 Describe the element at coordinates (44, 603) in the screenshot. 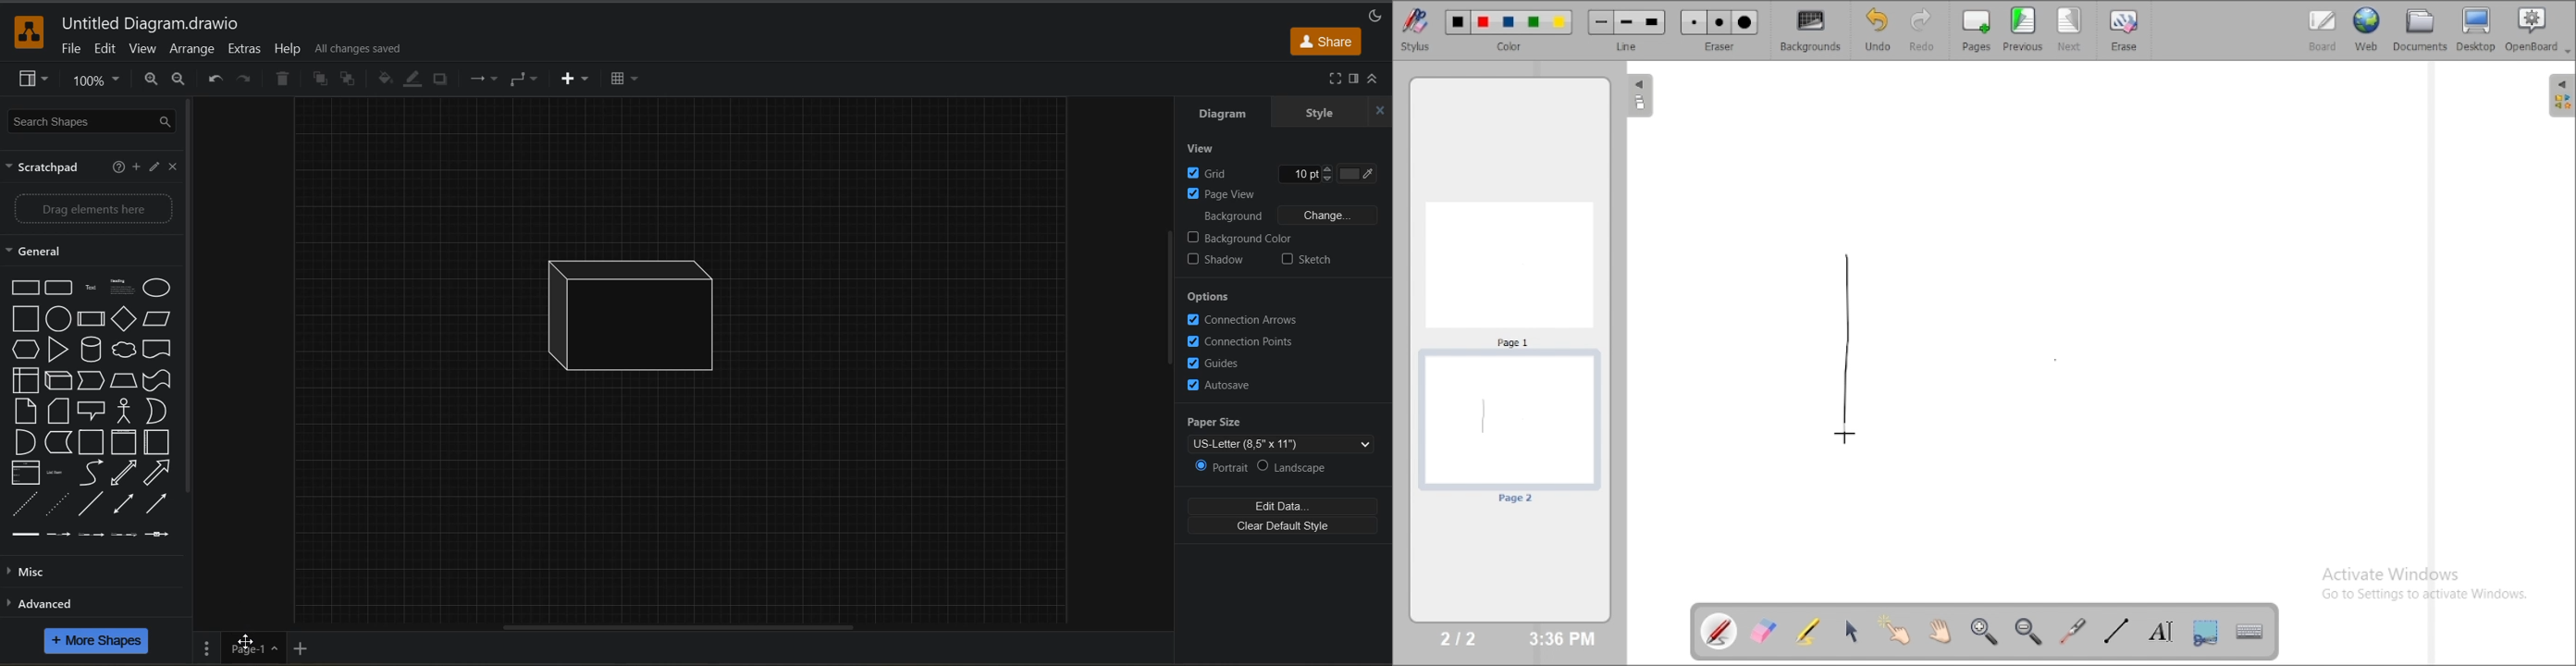

I see `advanced` at that location.